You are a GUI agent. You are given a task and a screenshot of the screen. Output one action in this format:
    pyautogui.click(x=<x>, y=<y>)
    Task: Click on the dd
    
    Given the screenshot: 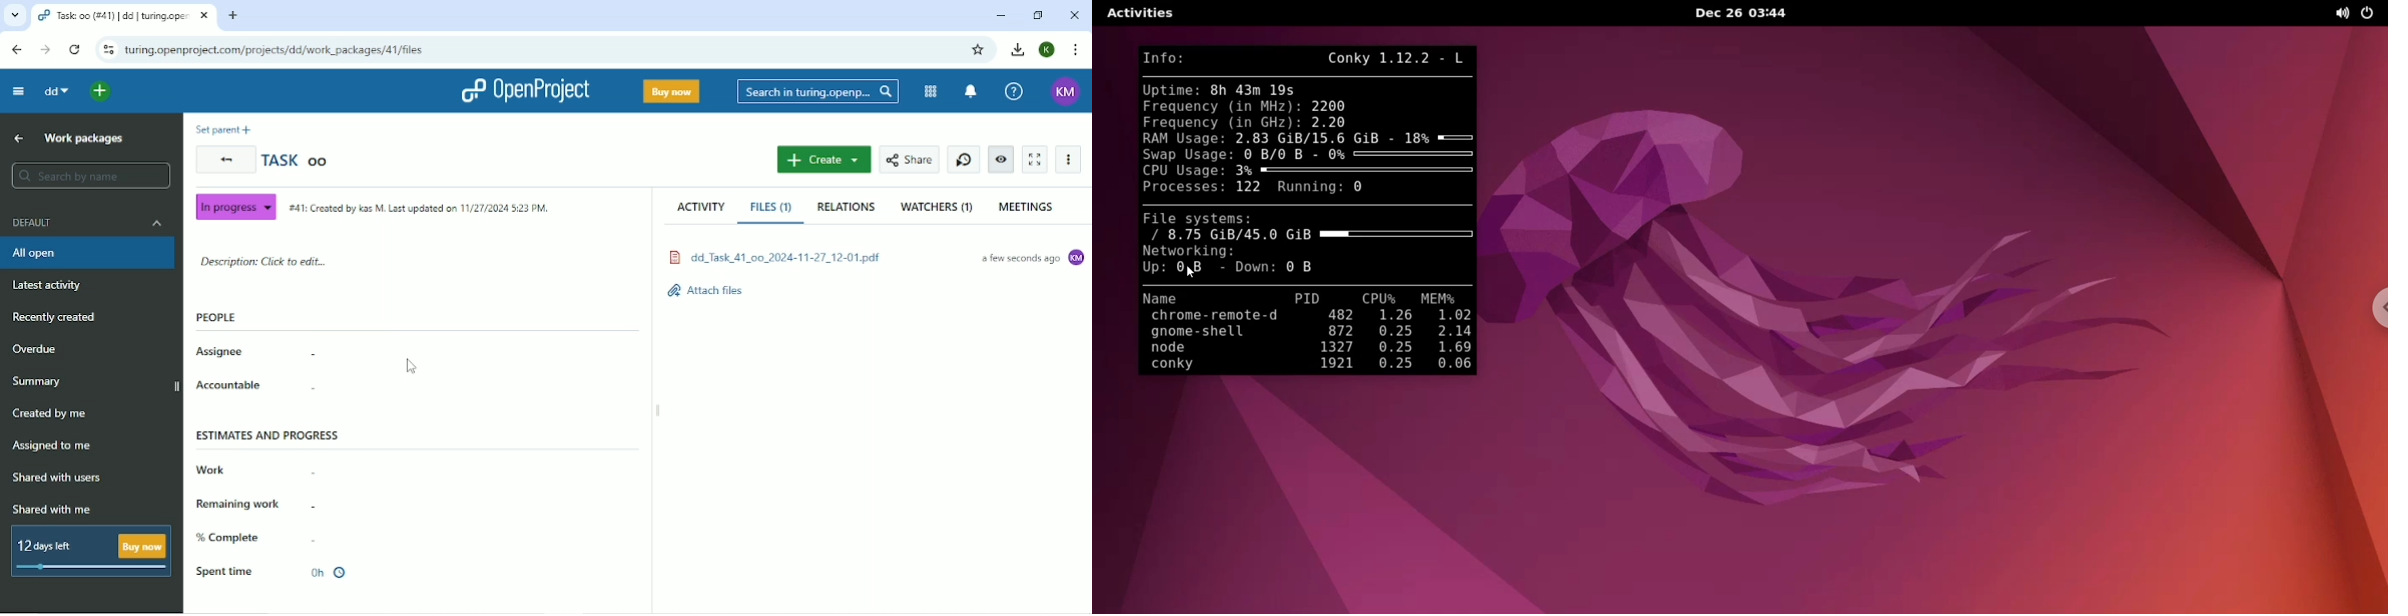 What is the action you would take?
    pyautogui.click(x=57, y=93)
    